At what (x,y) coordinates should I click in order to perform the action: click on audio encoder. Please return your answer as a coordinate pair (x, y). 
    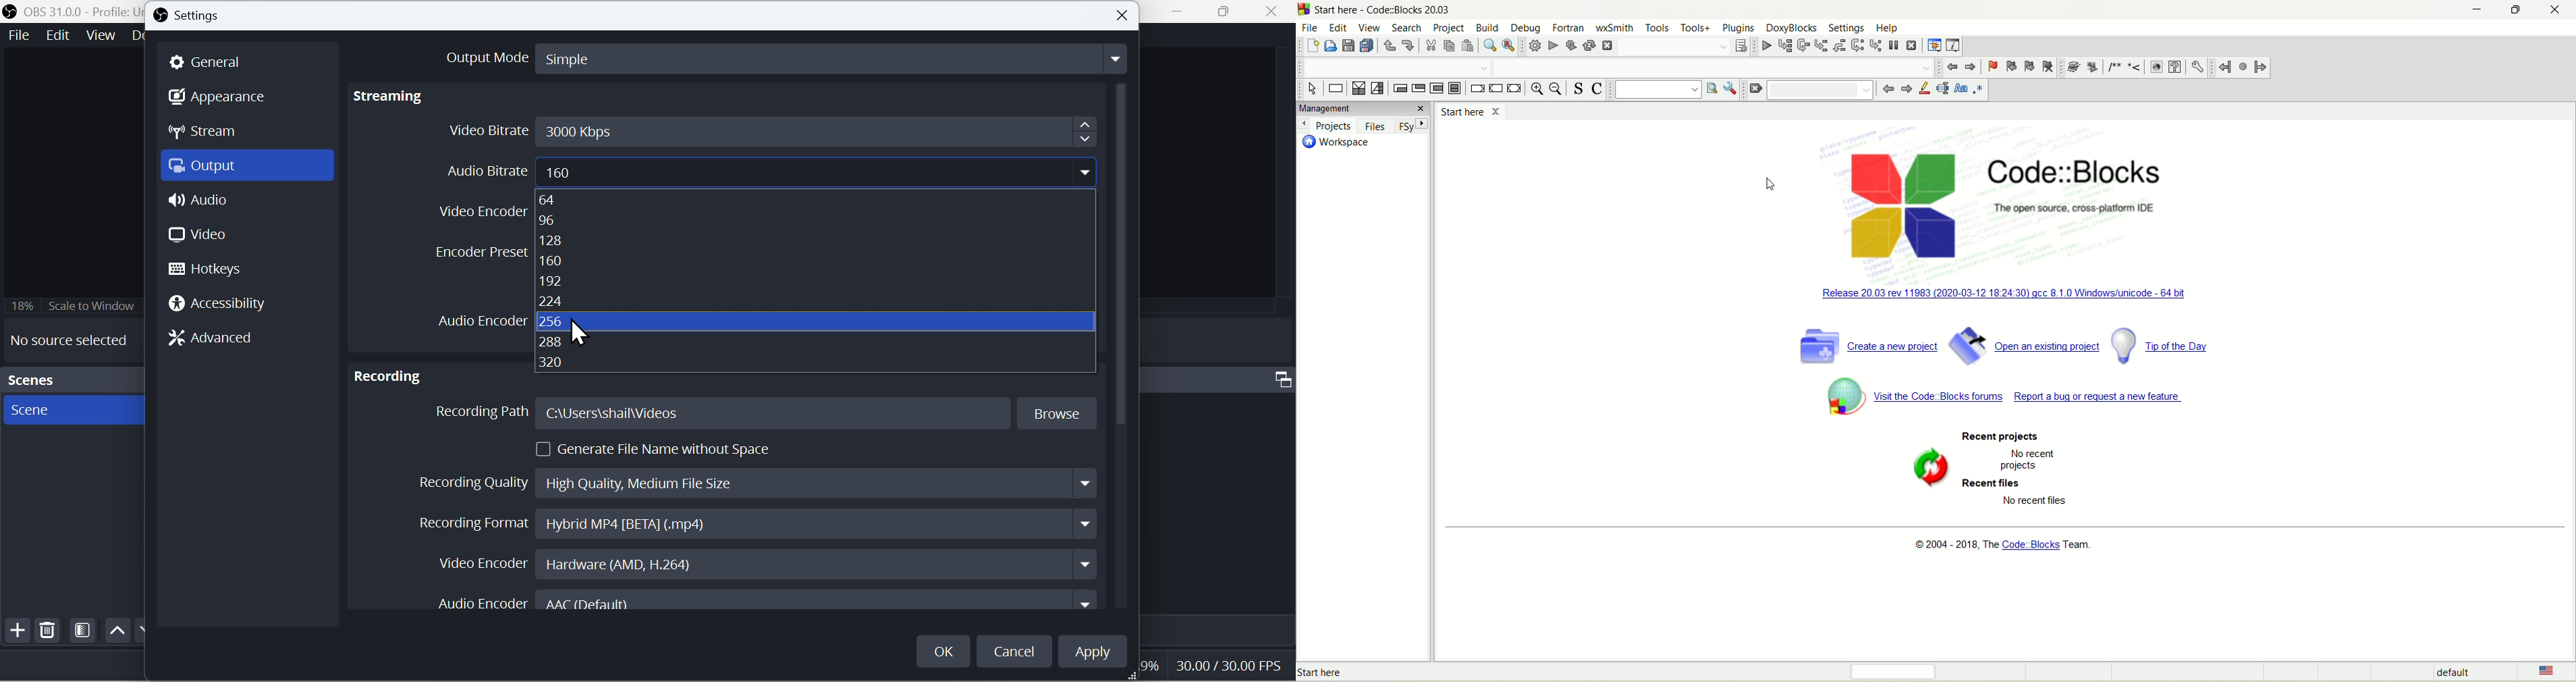
    Looking at the image, I should click on (478, 319).